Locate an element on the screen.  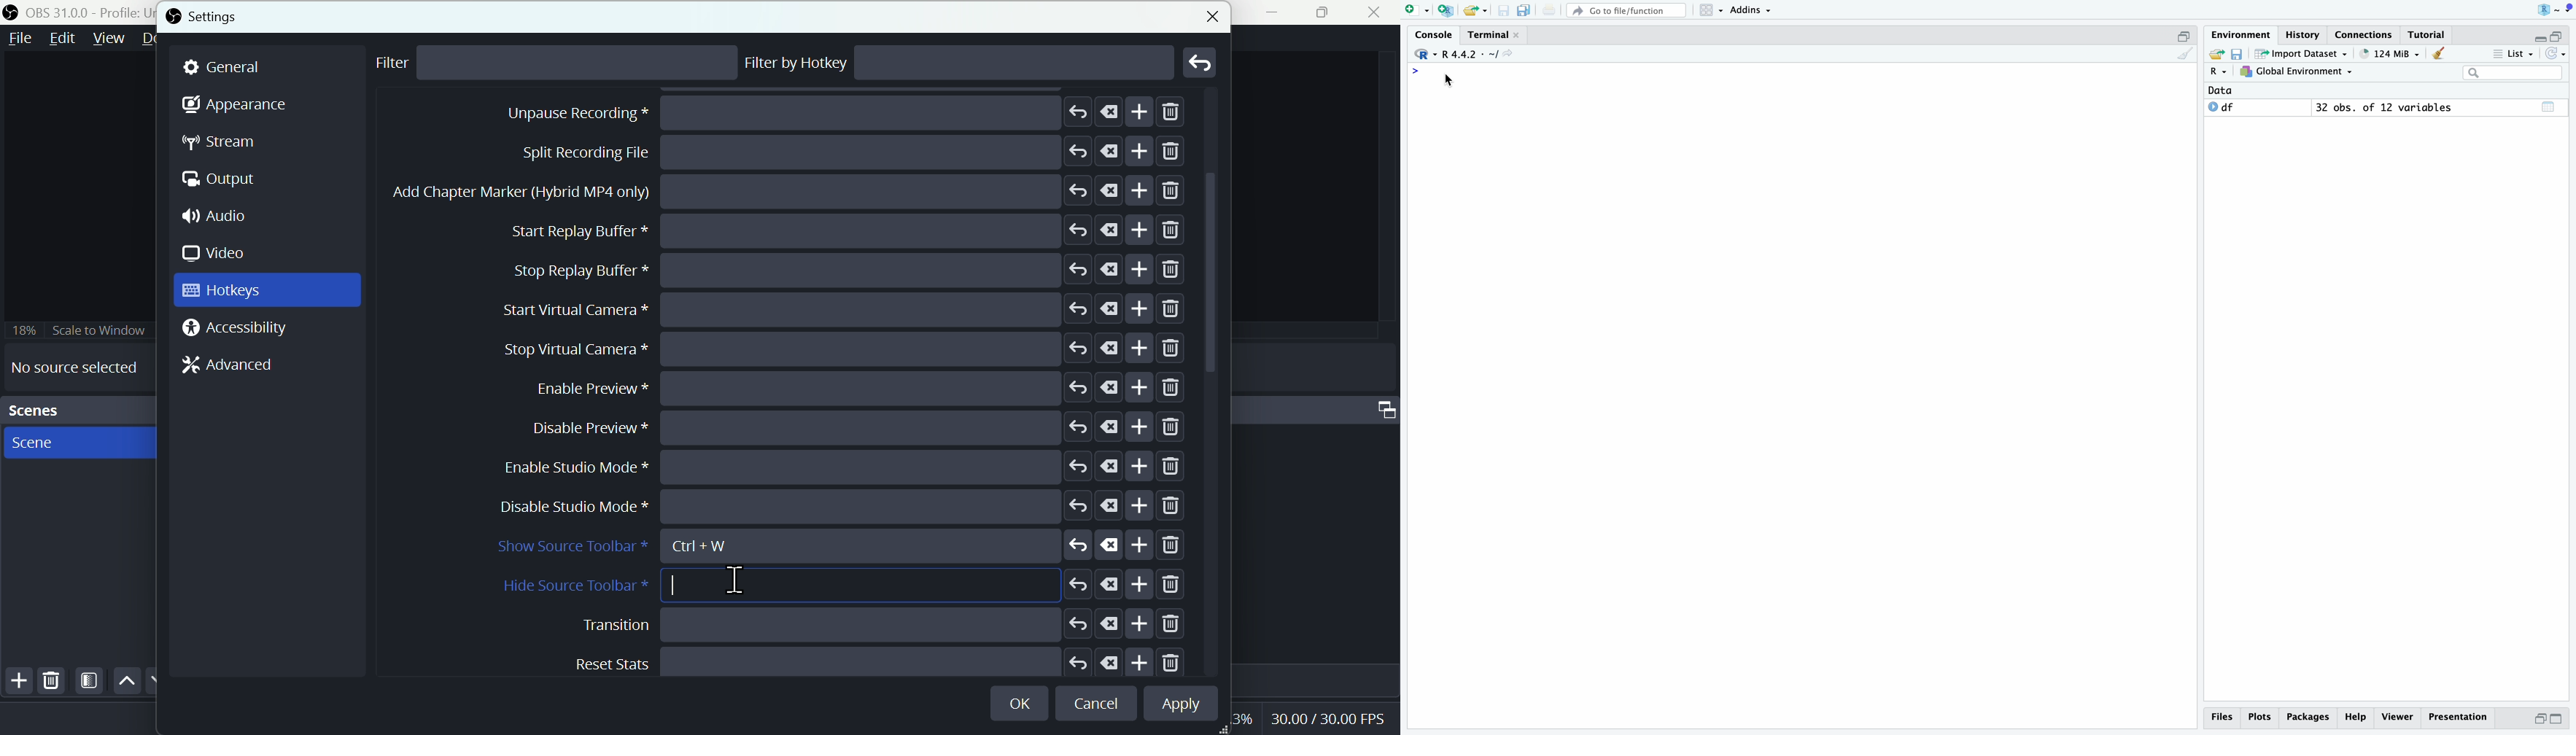
Import datasets is located at coordinates (2303, 53).